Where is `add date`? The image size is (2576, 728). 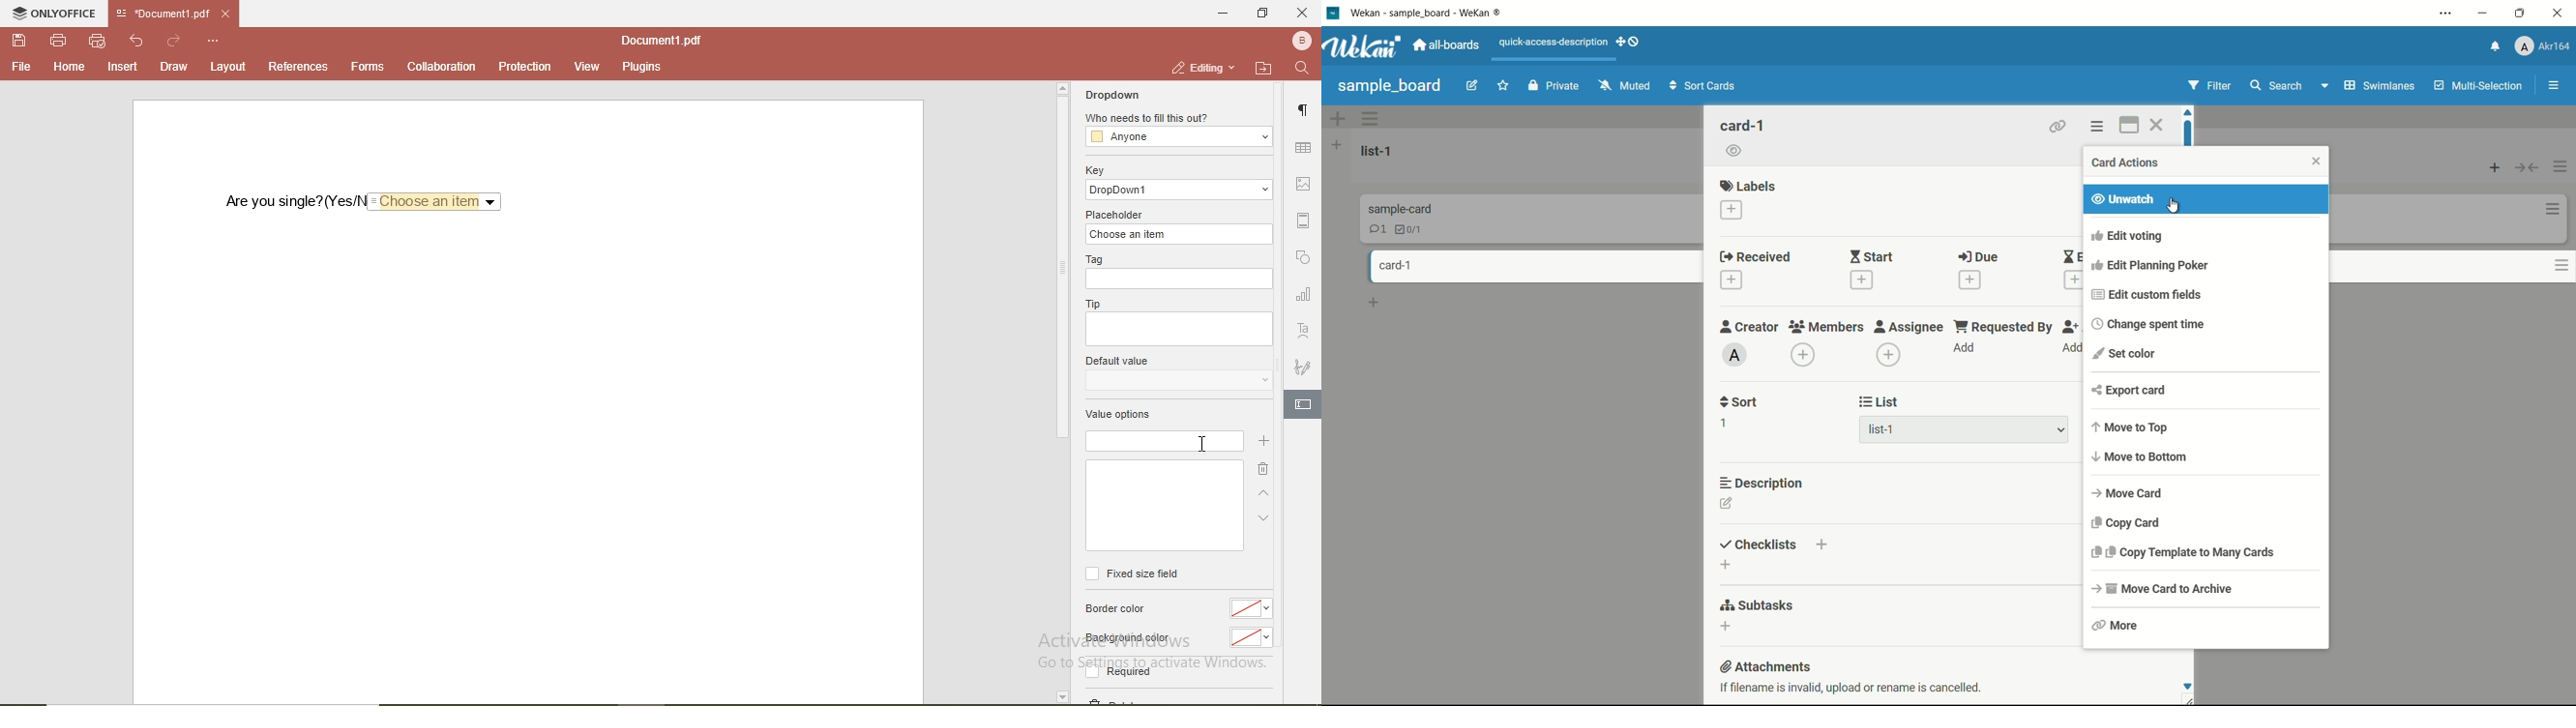 add date is located at coordinates (1861, 280).